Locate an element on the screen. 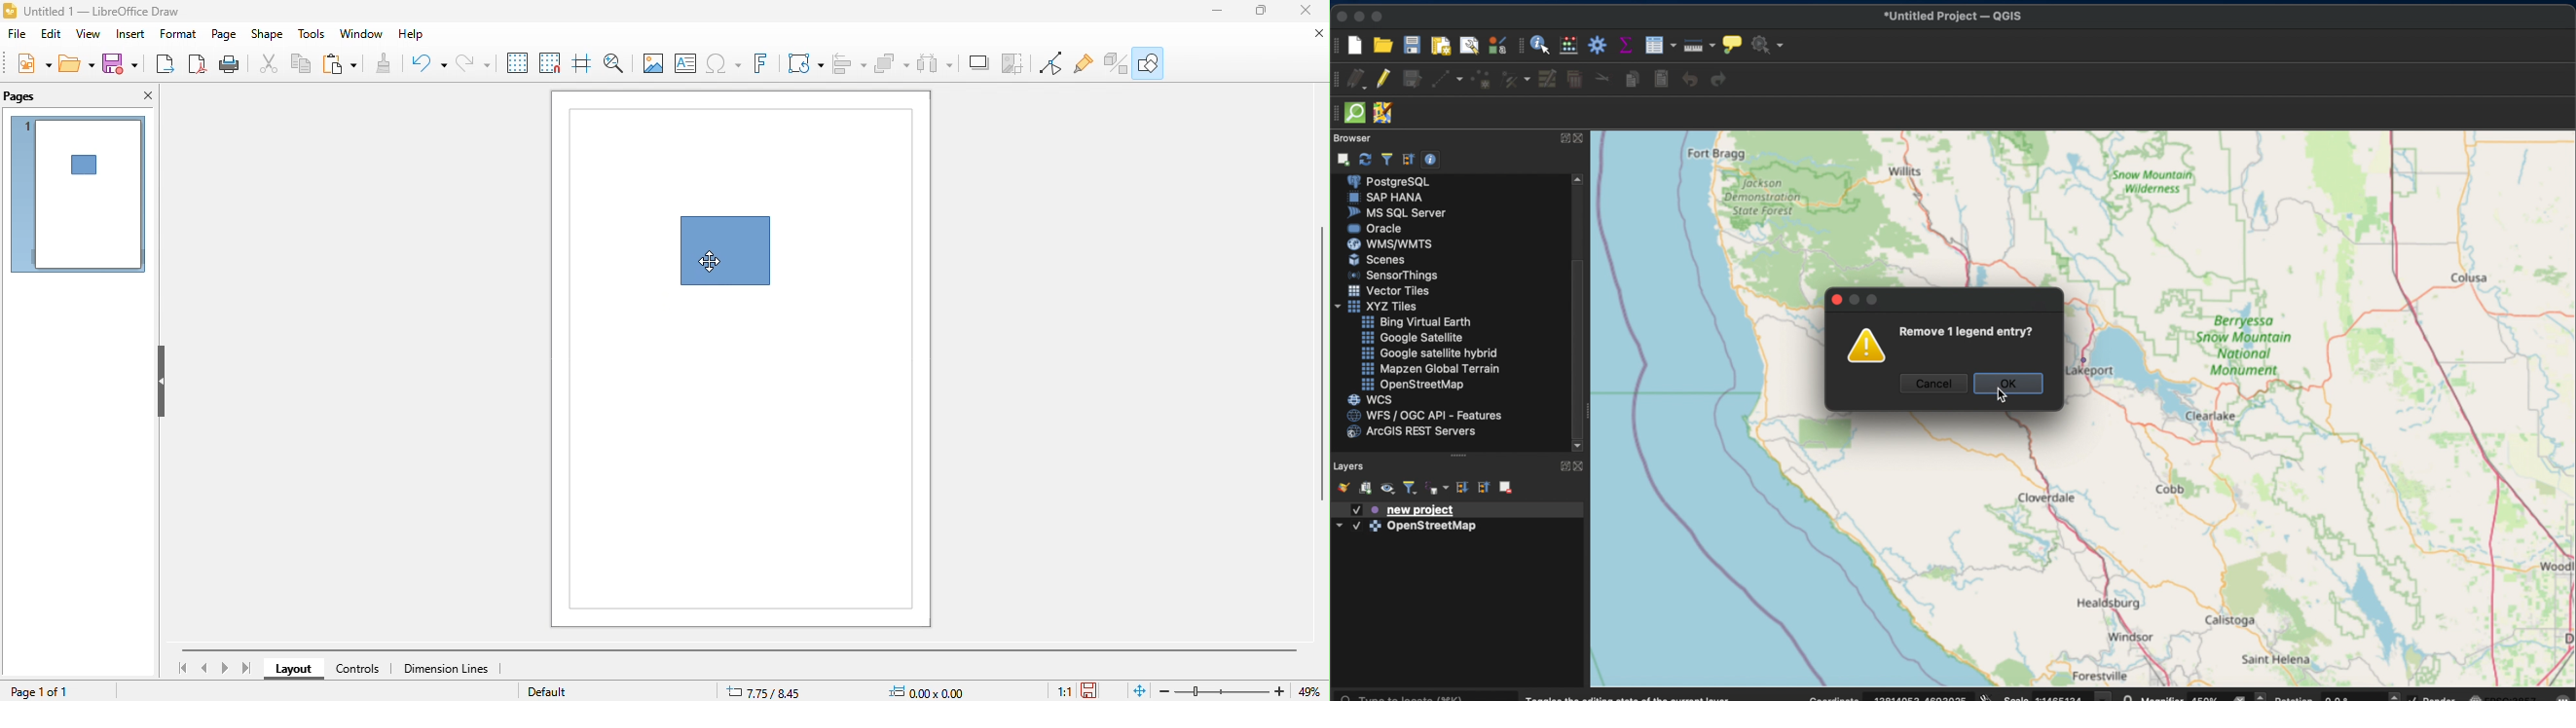 Image resolution: width=2576 pixels, height=728 pixels. open is located at coordinates (77, 62).